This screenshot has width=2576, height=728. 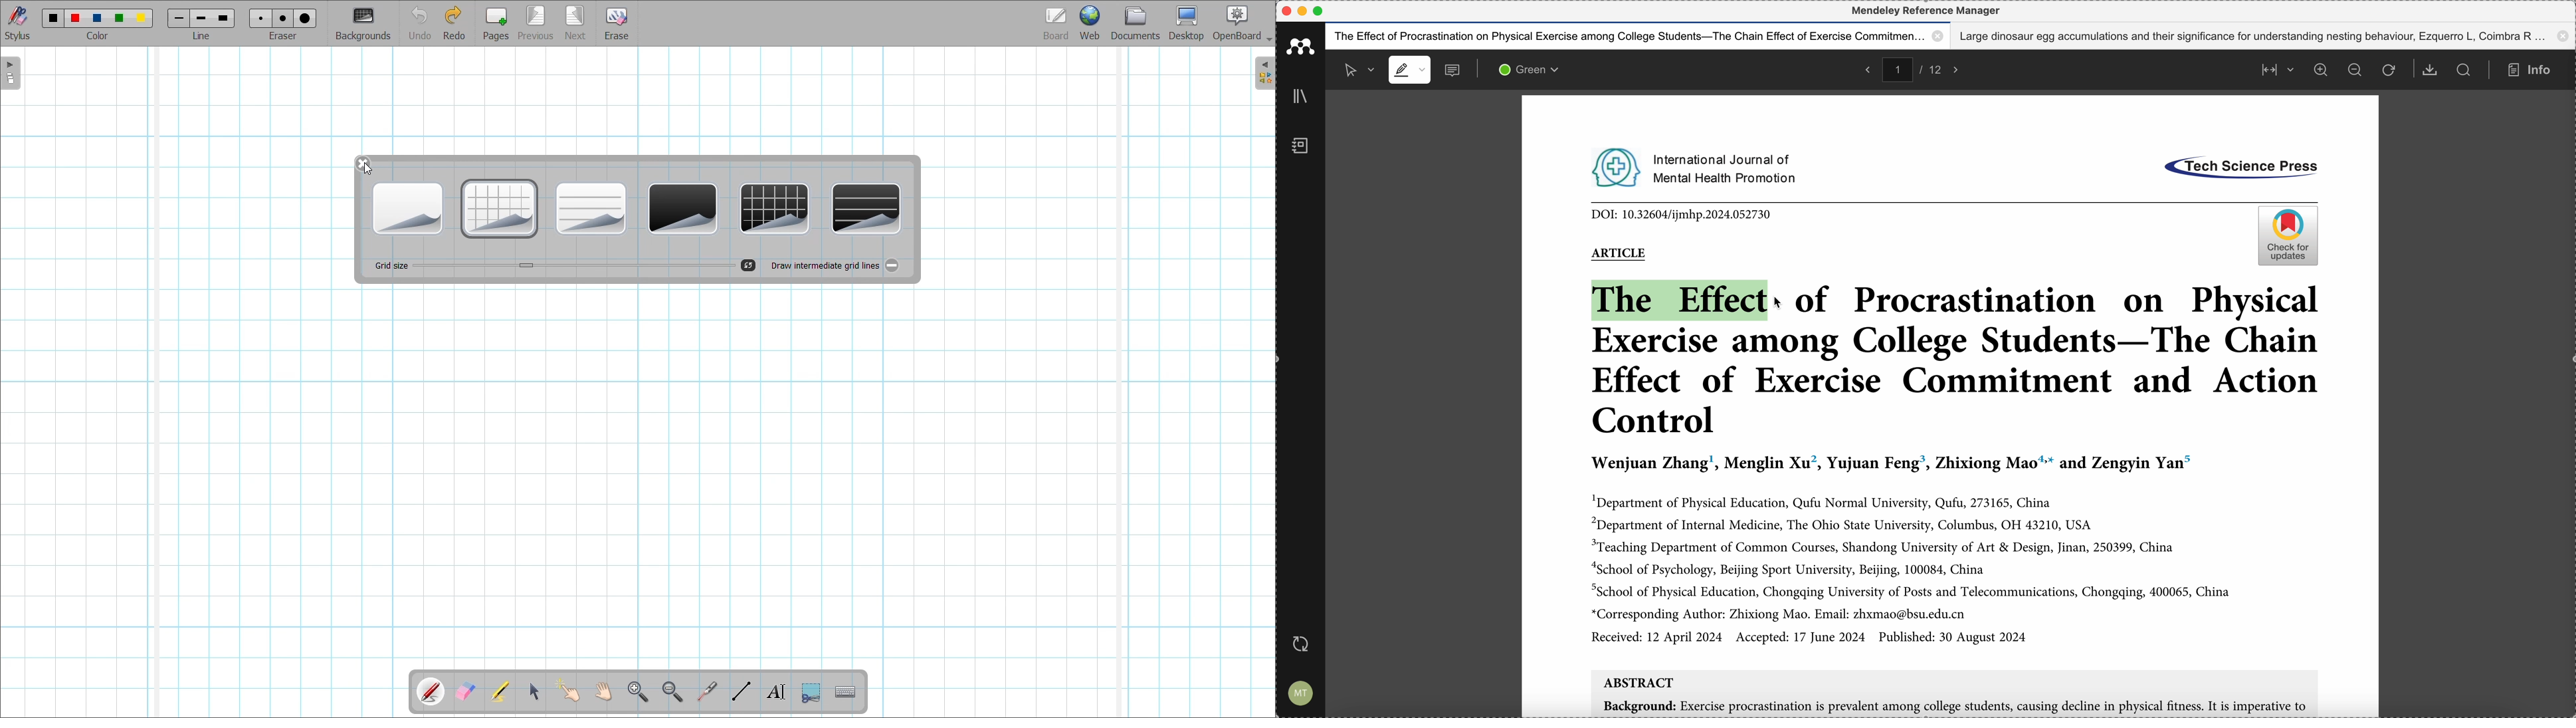 I want to click on close program, so click(x=1285, y=11).